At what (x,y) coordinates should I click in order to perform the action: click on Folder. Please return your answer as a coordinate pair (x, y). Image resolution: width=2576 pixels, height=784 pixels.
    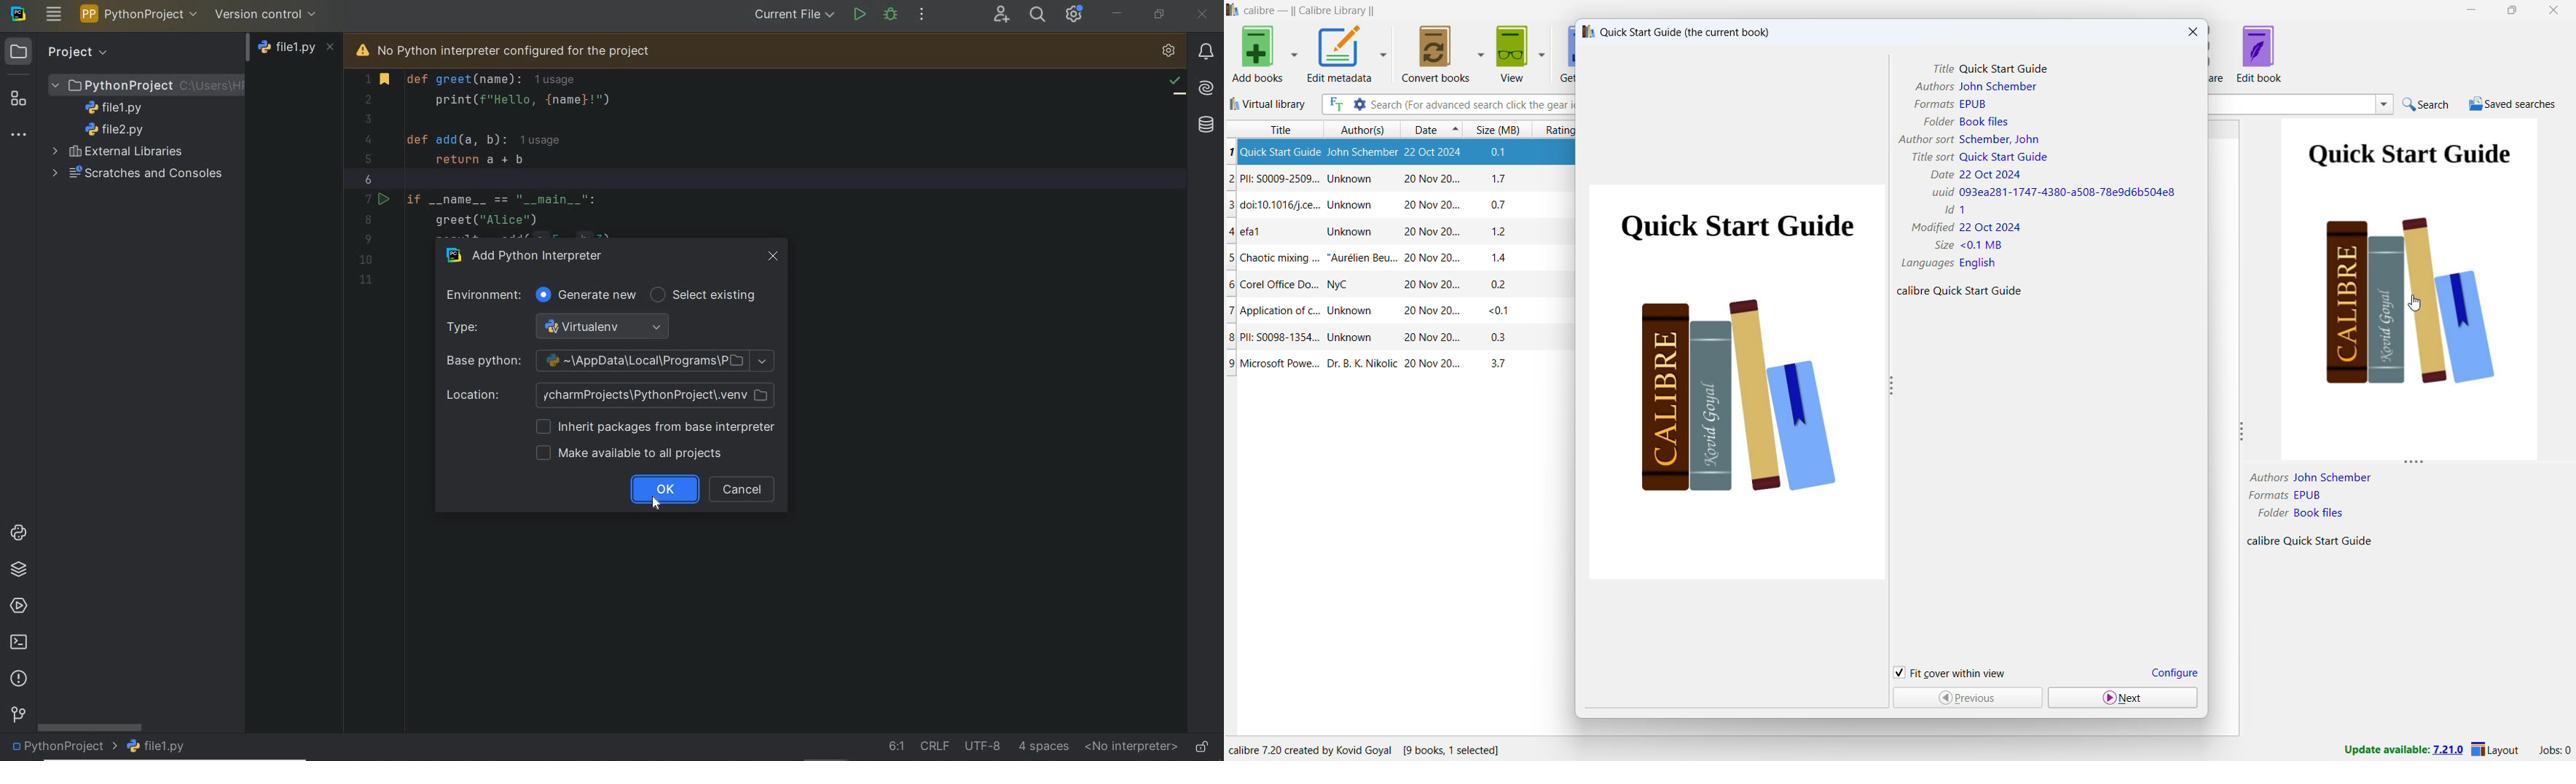
    Looking at the image, I should click on (1936, 121).